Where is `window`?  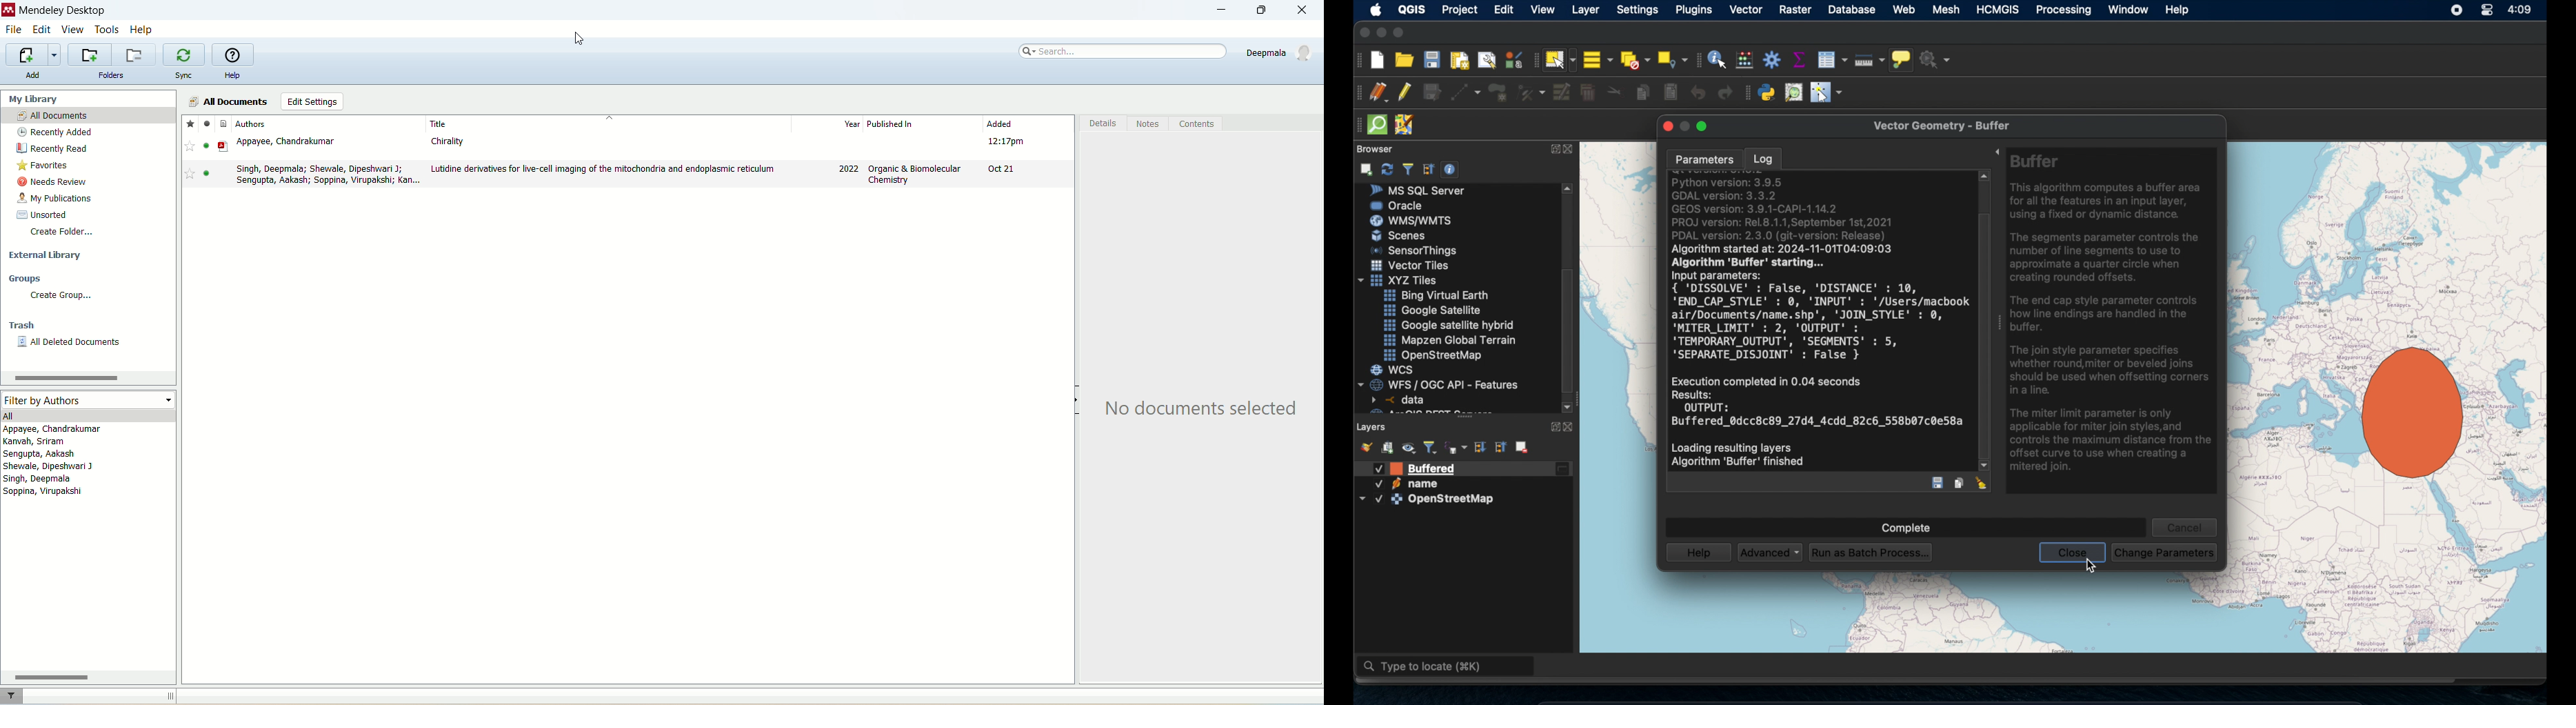 window is located at coordinates (2127, 10).